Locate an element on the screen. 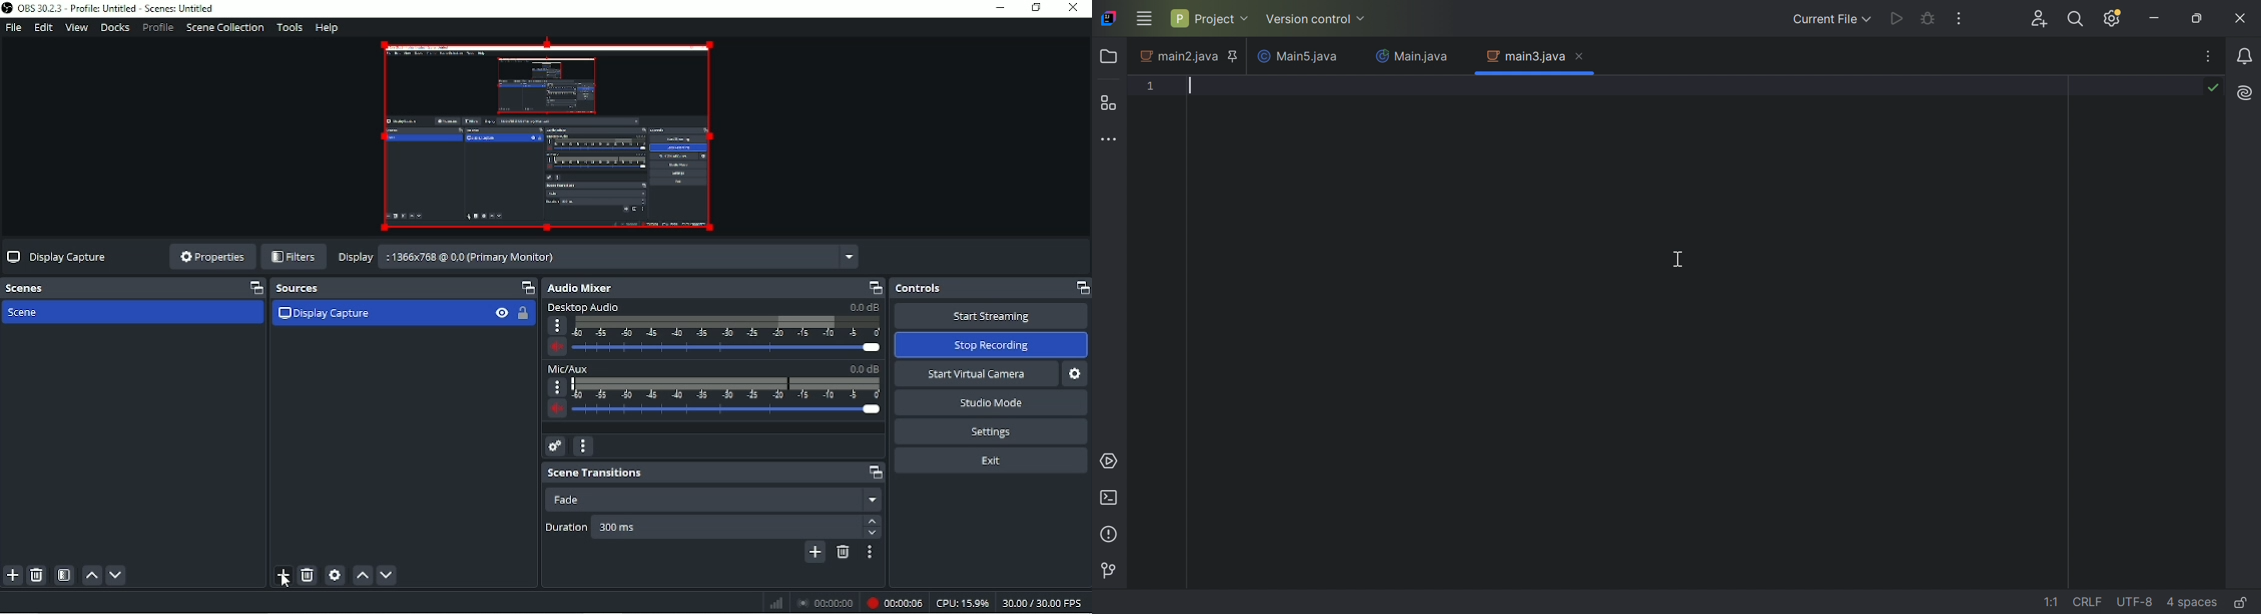 Image resolution: width=2268 pixels, height=616 pixels. Typing text pointer is located at coordinates (1188, 85).